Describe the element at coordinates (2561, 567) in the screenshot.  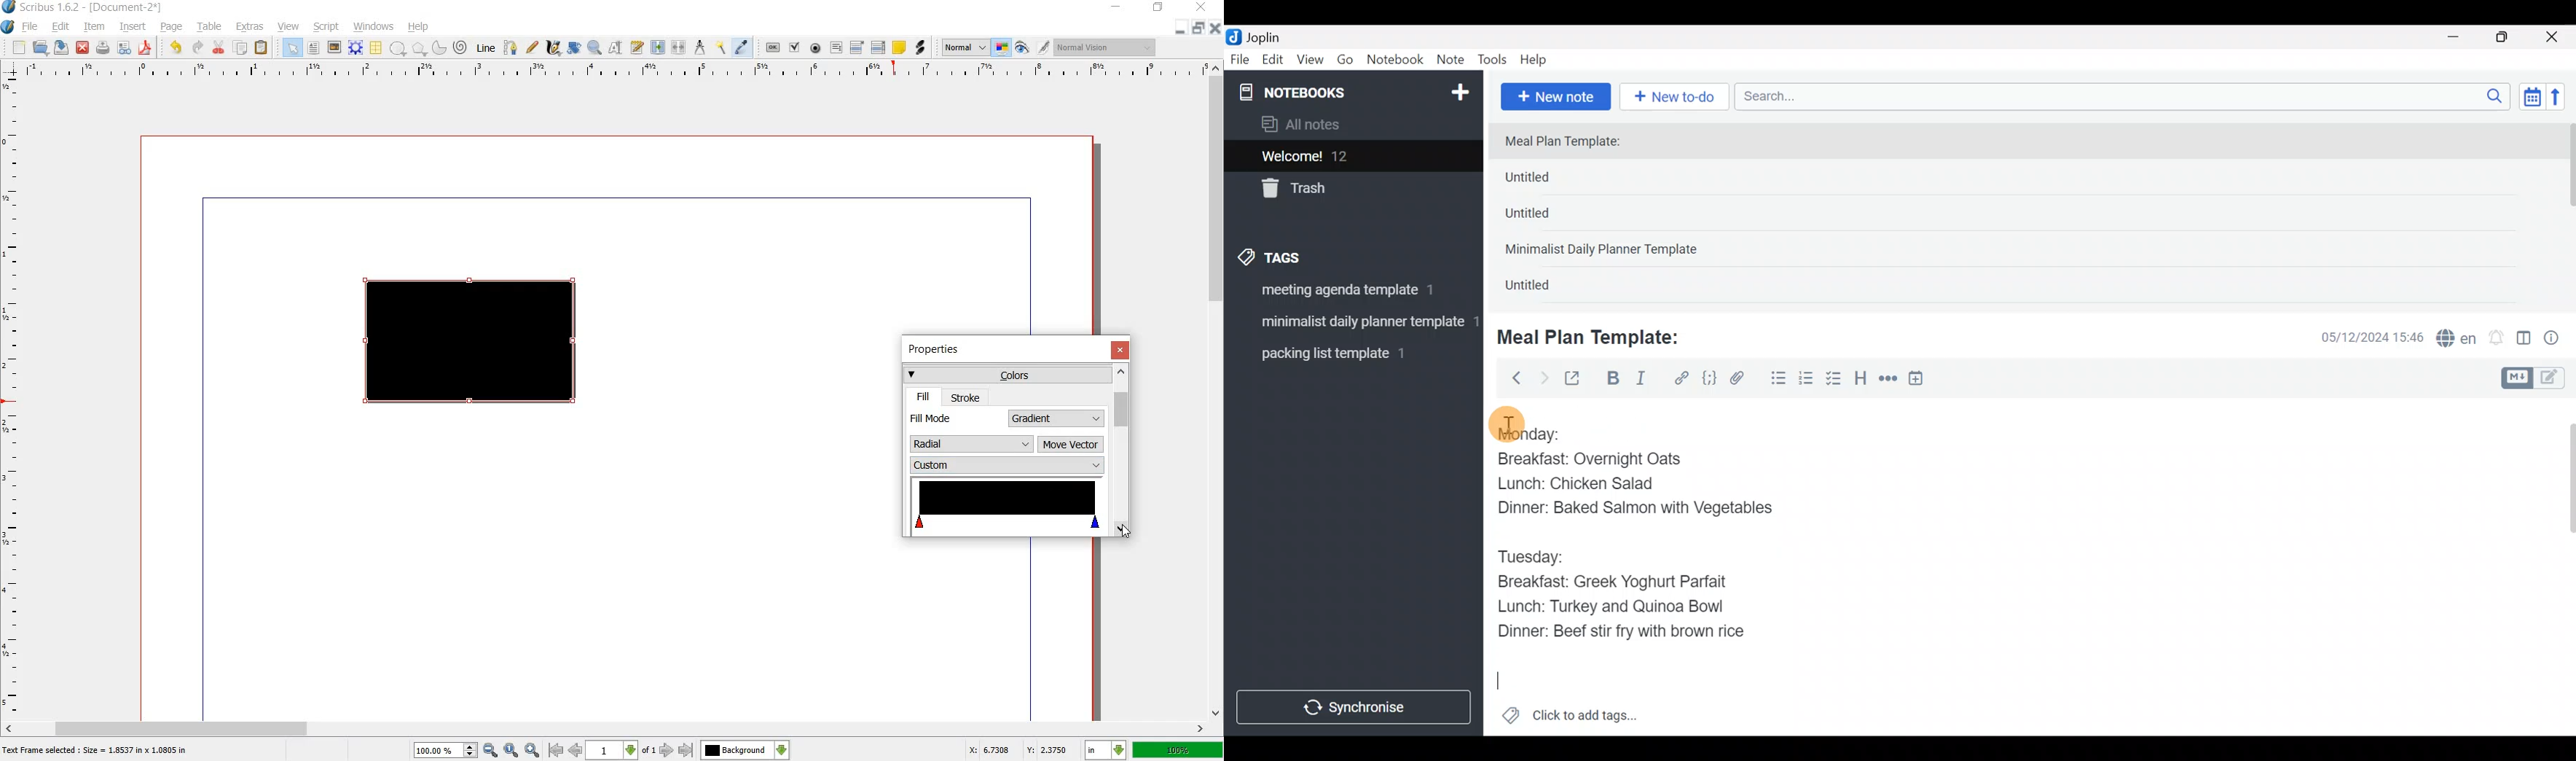
I see `Scroll bar` at that location.